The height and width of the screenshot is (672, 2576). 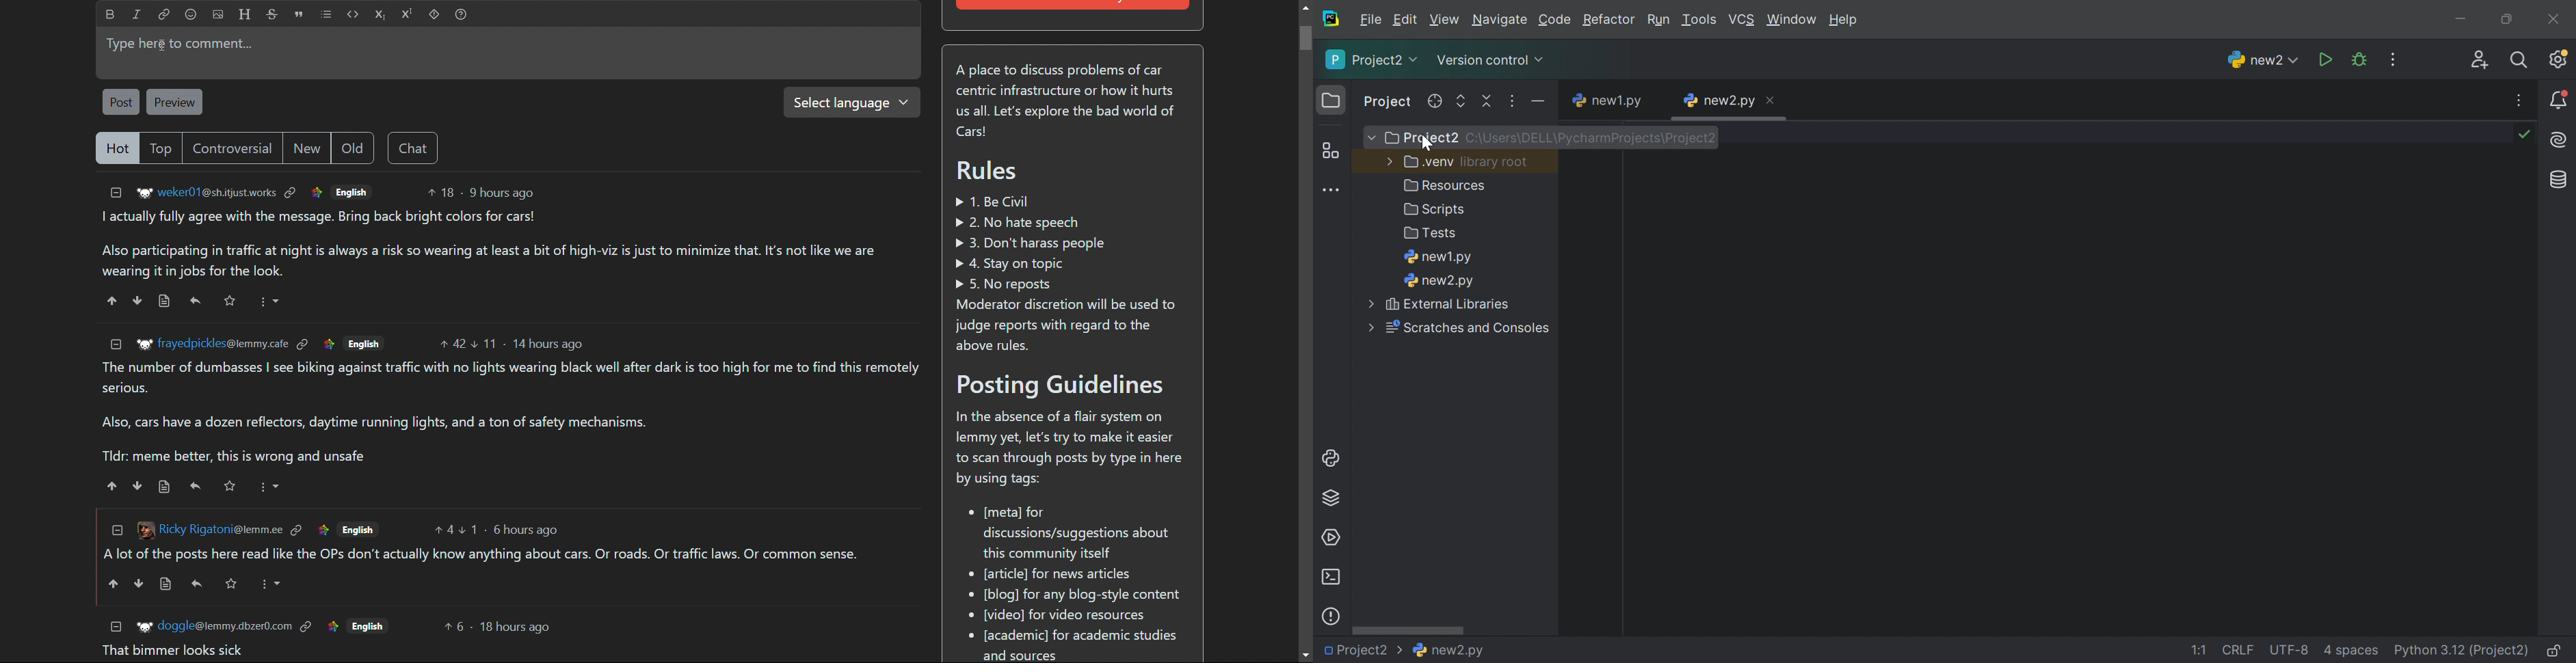 I want to click on Code with me, so click(x=2481, y=60).